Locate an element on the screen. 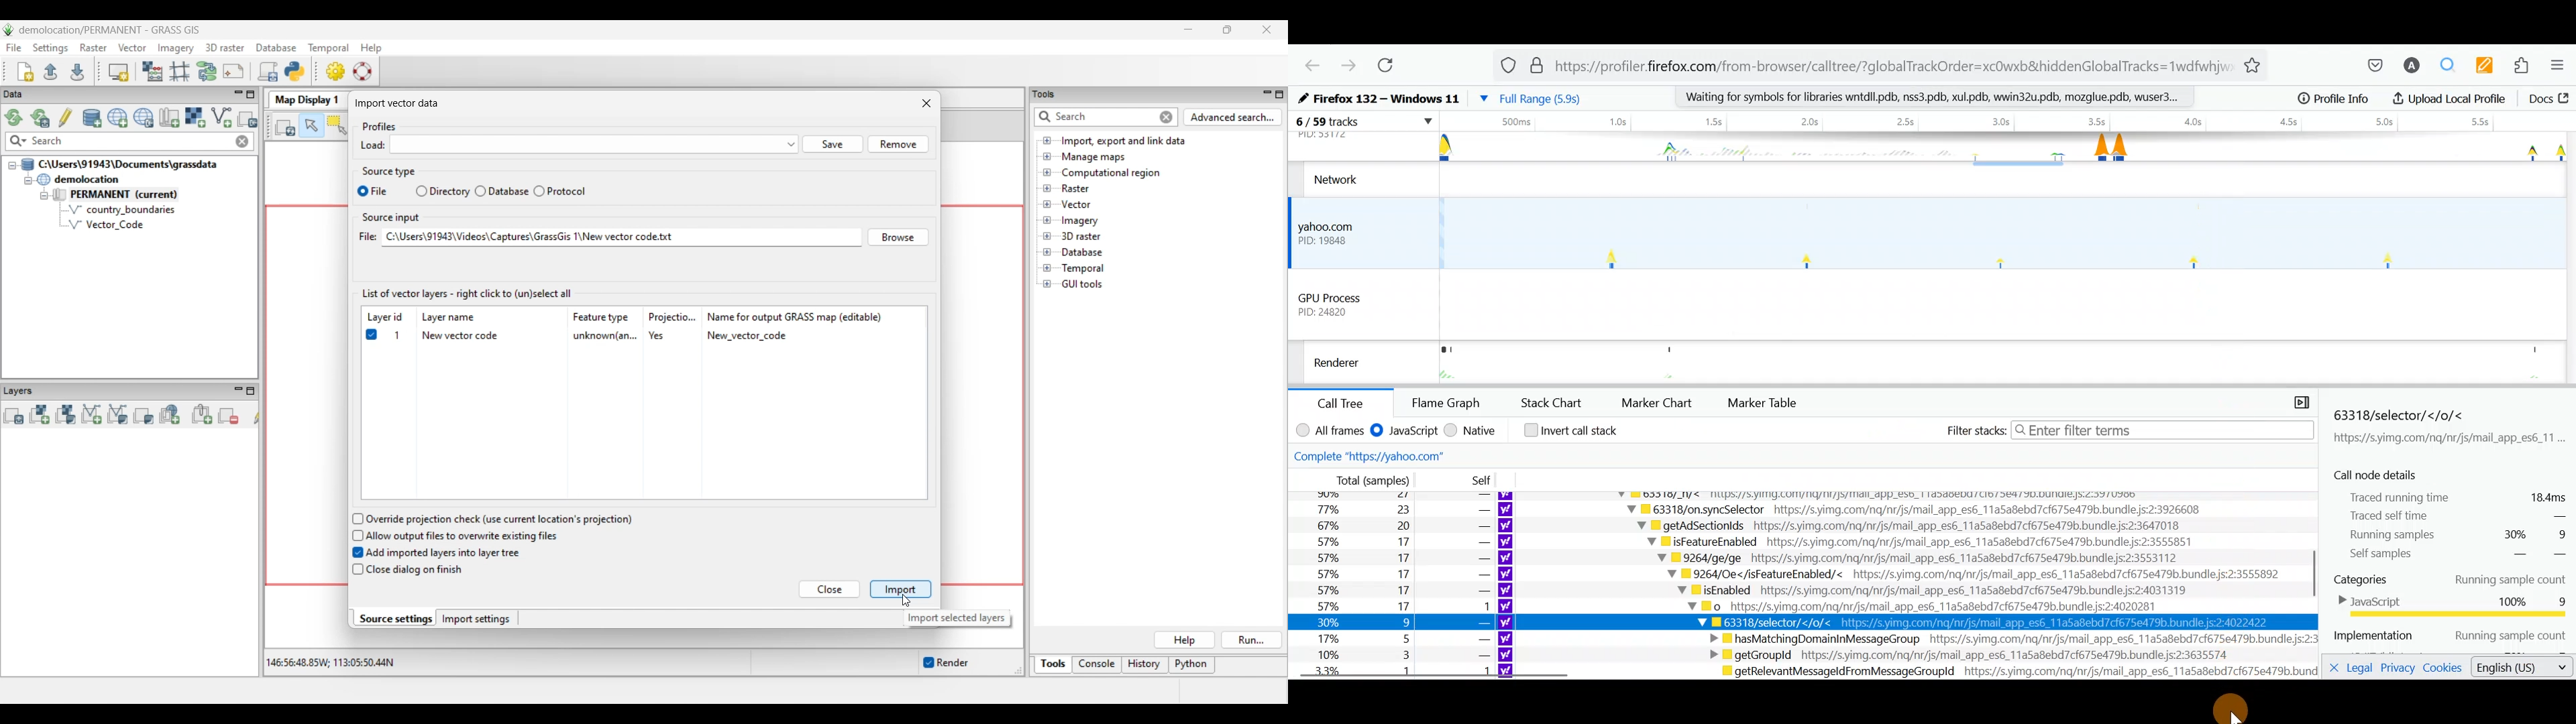 The image size is (2576, 728). 63318/selector/</o/<
https://s.yimg.com/nq/nr/js/mail_app_es6_11 ...
Call node details
Traced running time 18.4ms
Traced self time —
Running samples 30% 9
Self samples EE
Categories Running sample count
» JavaScript 100% 9
————————————
Implementation Running sample count is located at coordinates (2447, 527).